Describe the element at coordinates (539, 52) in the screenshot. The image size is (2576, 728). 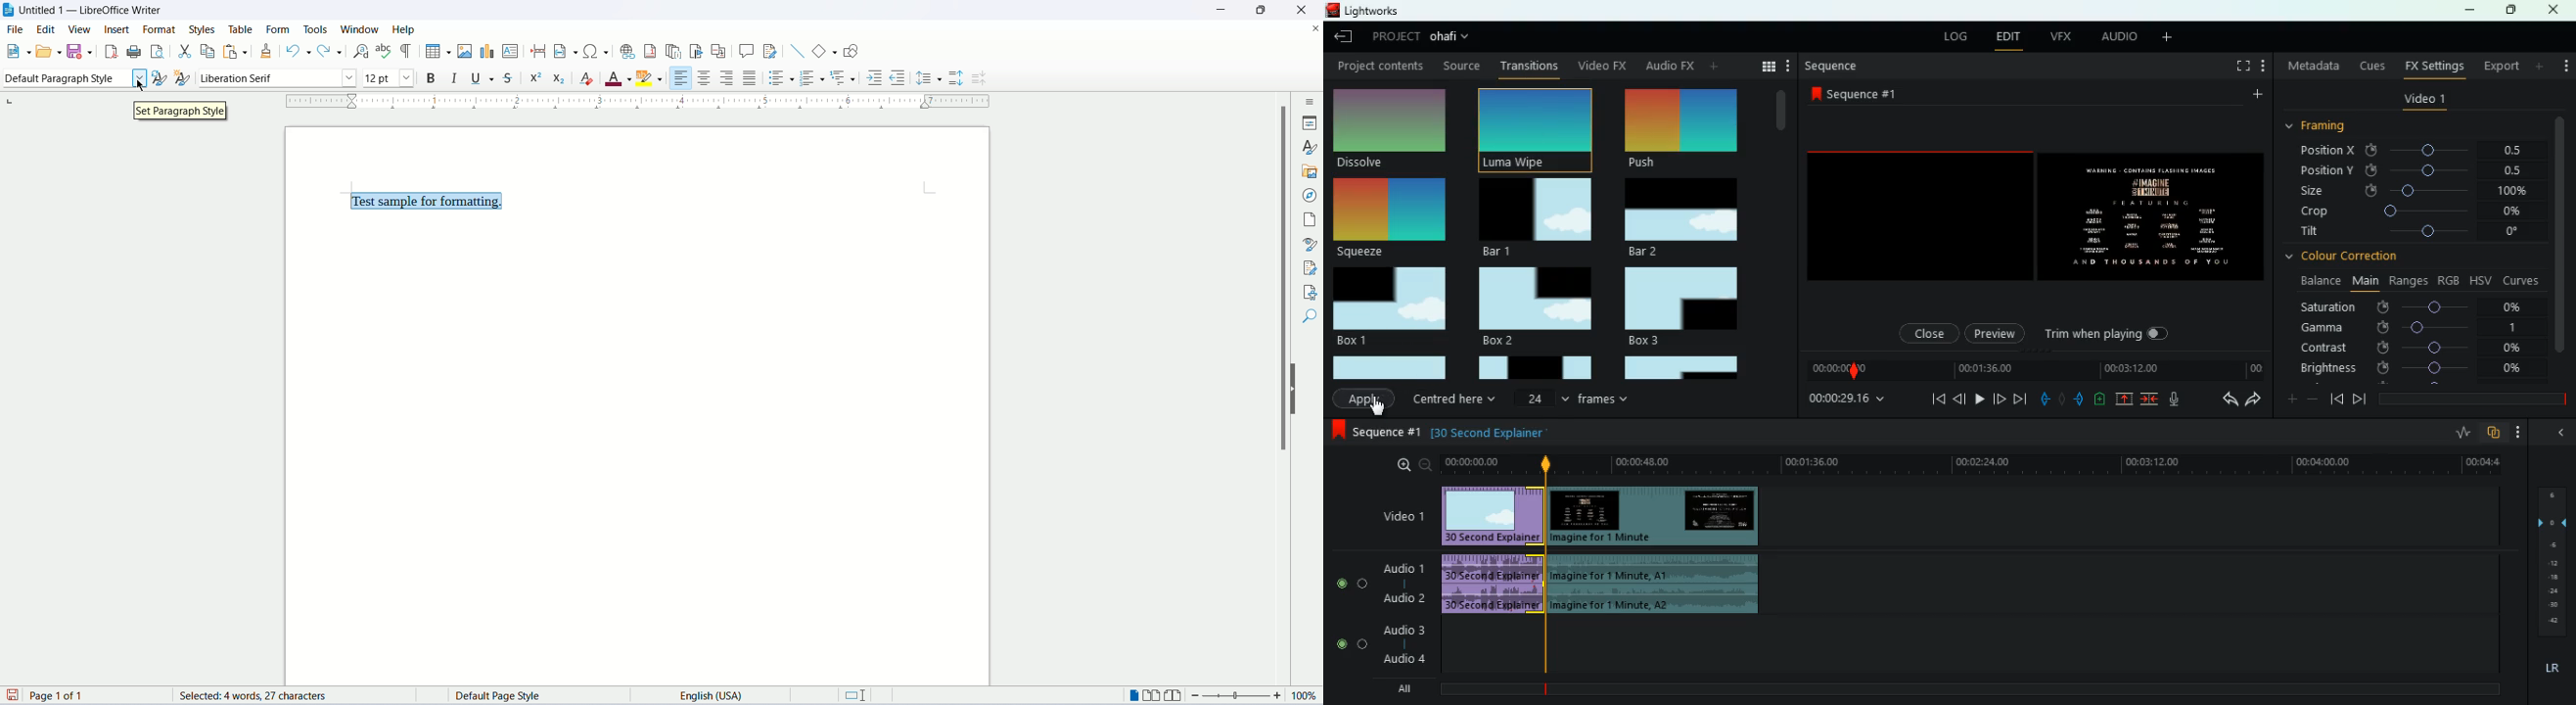
I see `page break` at that location.